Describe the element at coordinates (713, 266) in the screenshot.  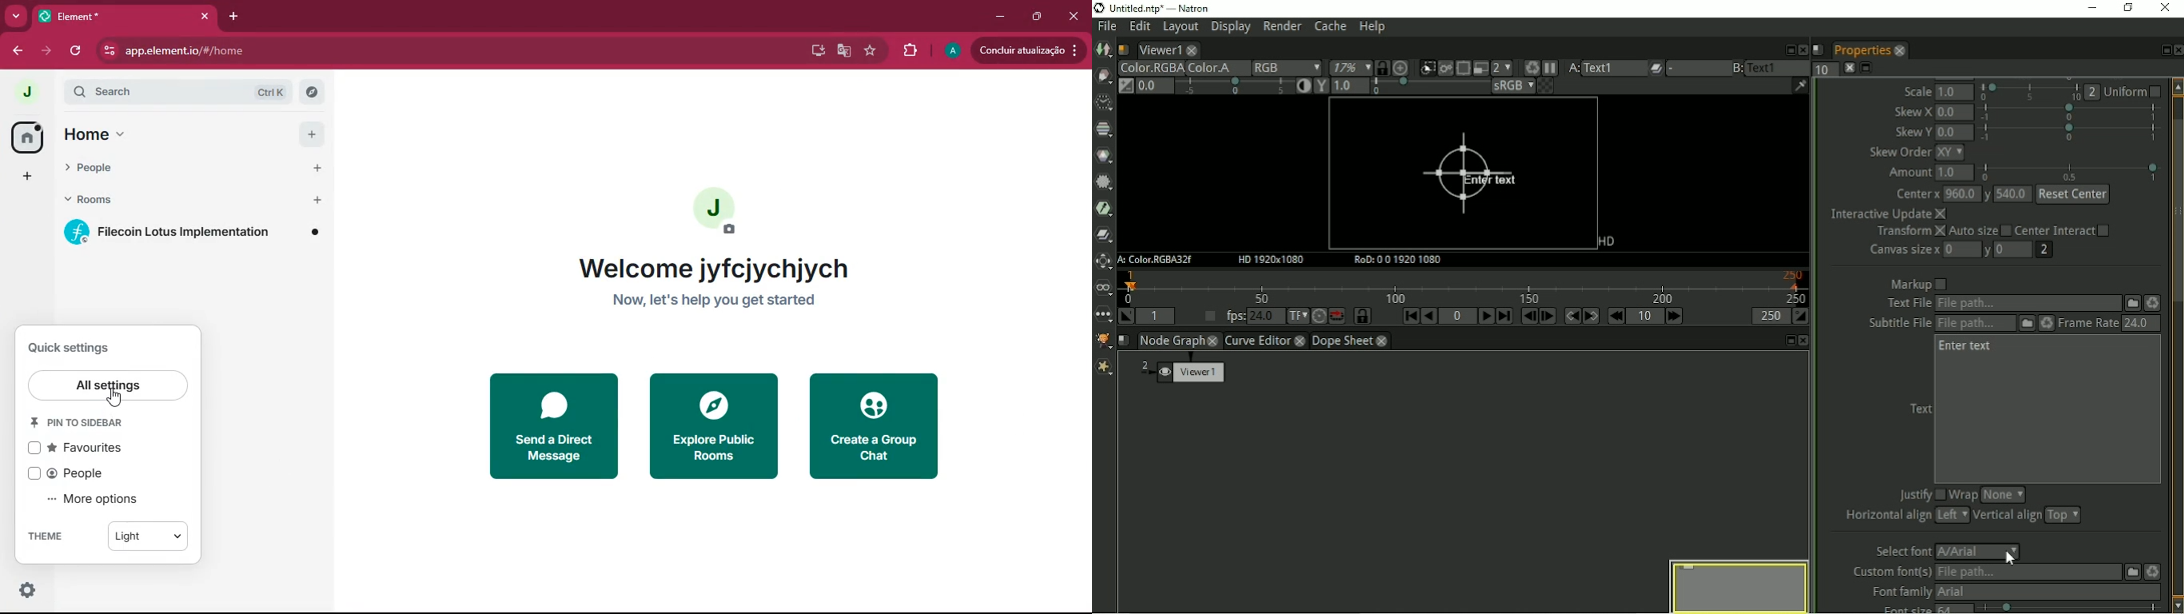
I see `welcome jyfcjychjych` at that location.